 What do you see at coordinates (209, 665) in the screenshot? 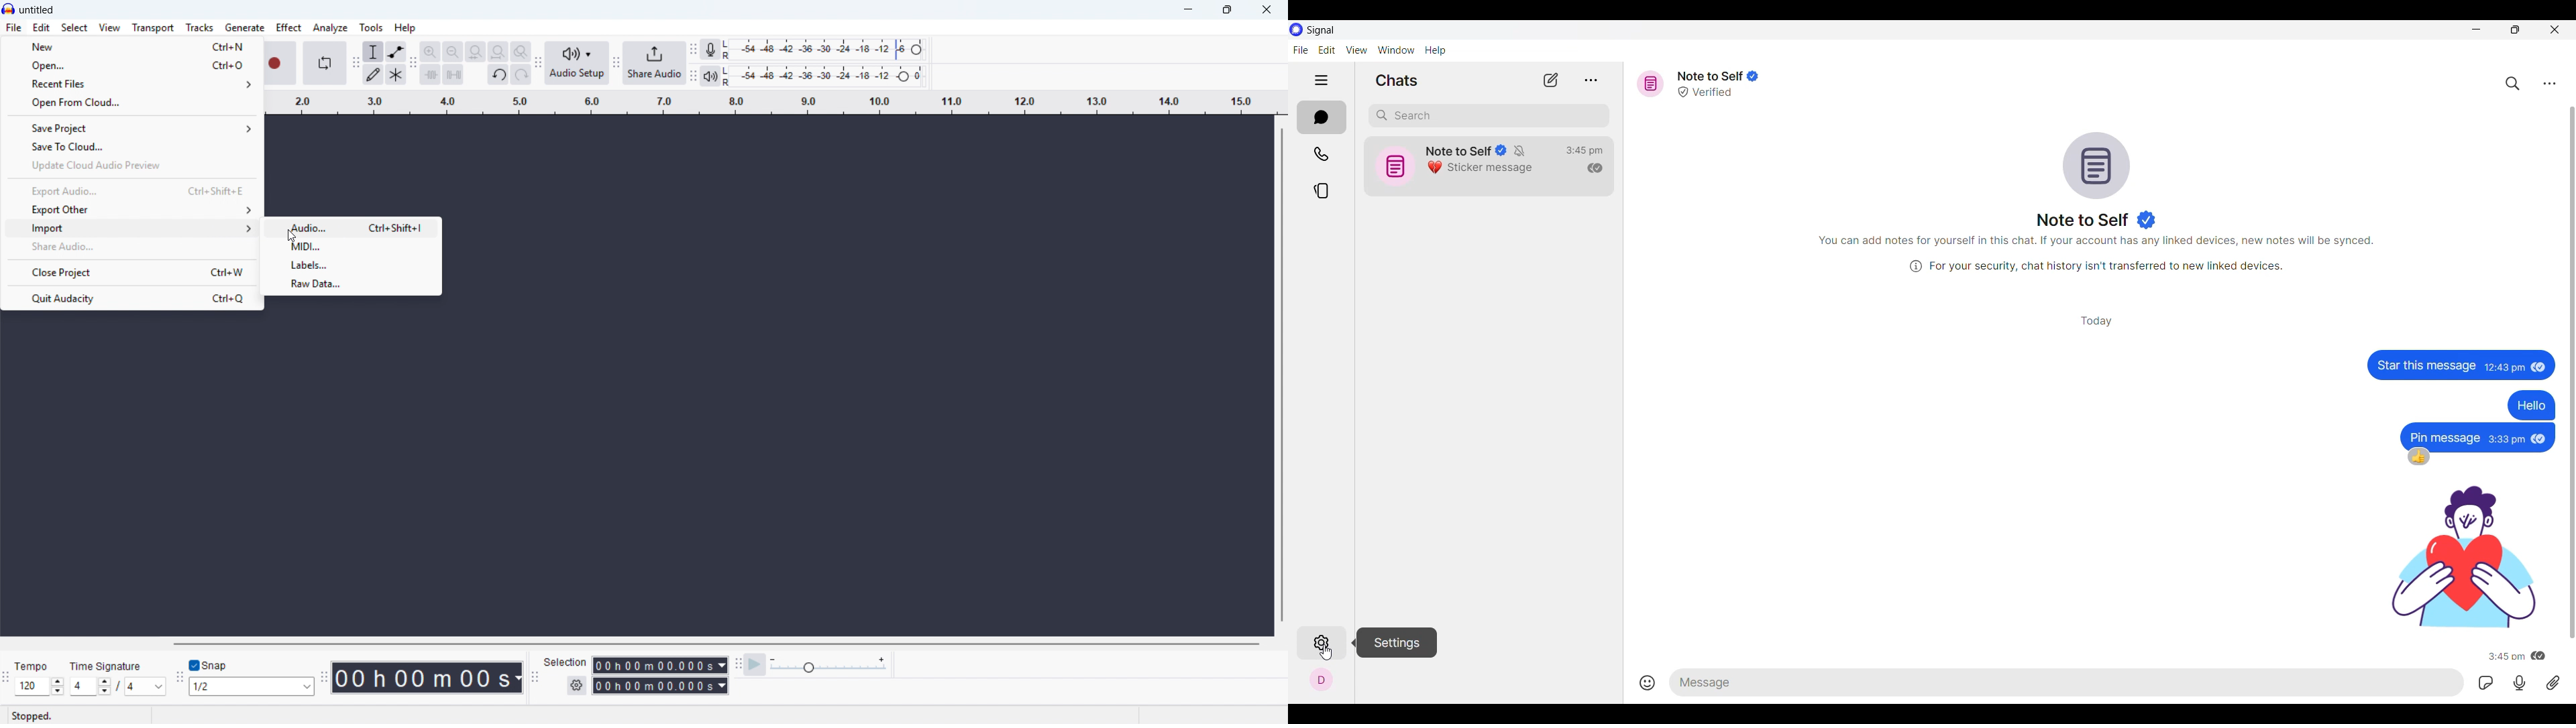
I see `Toggle snap ` at bounding box center [209, 665].